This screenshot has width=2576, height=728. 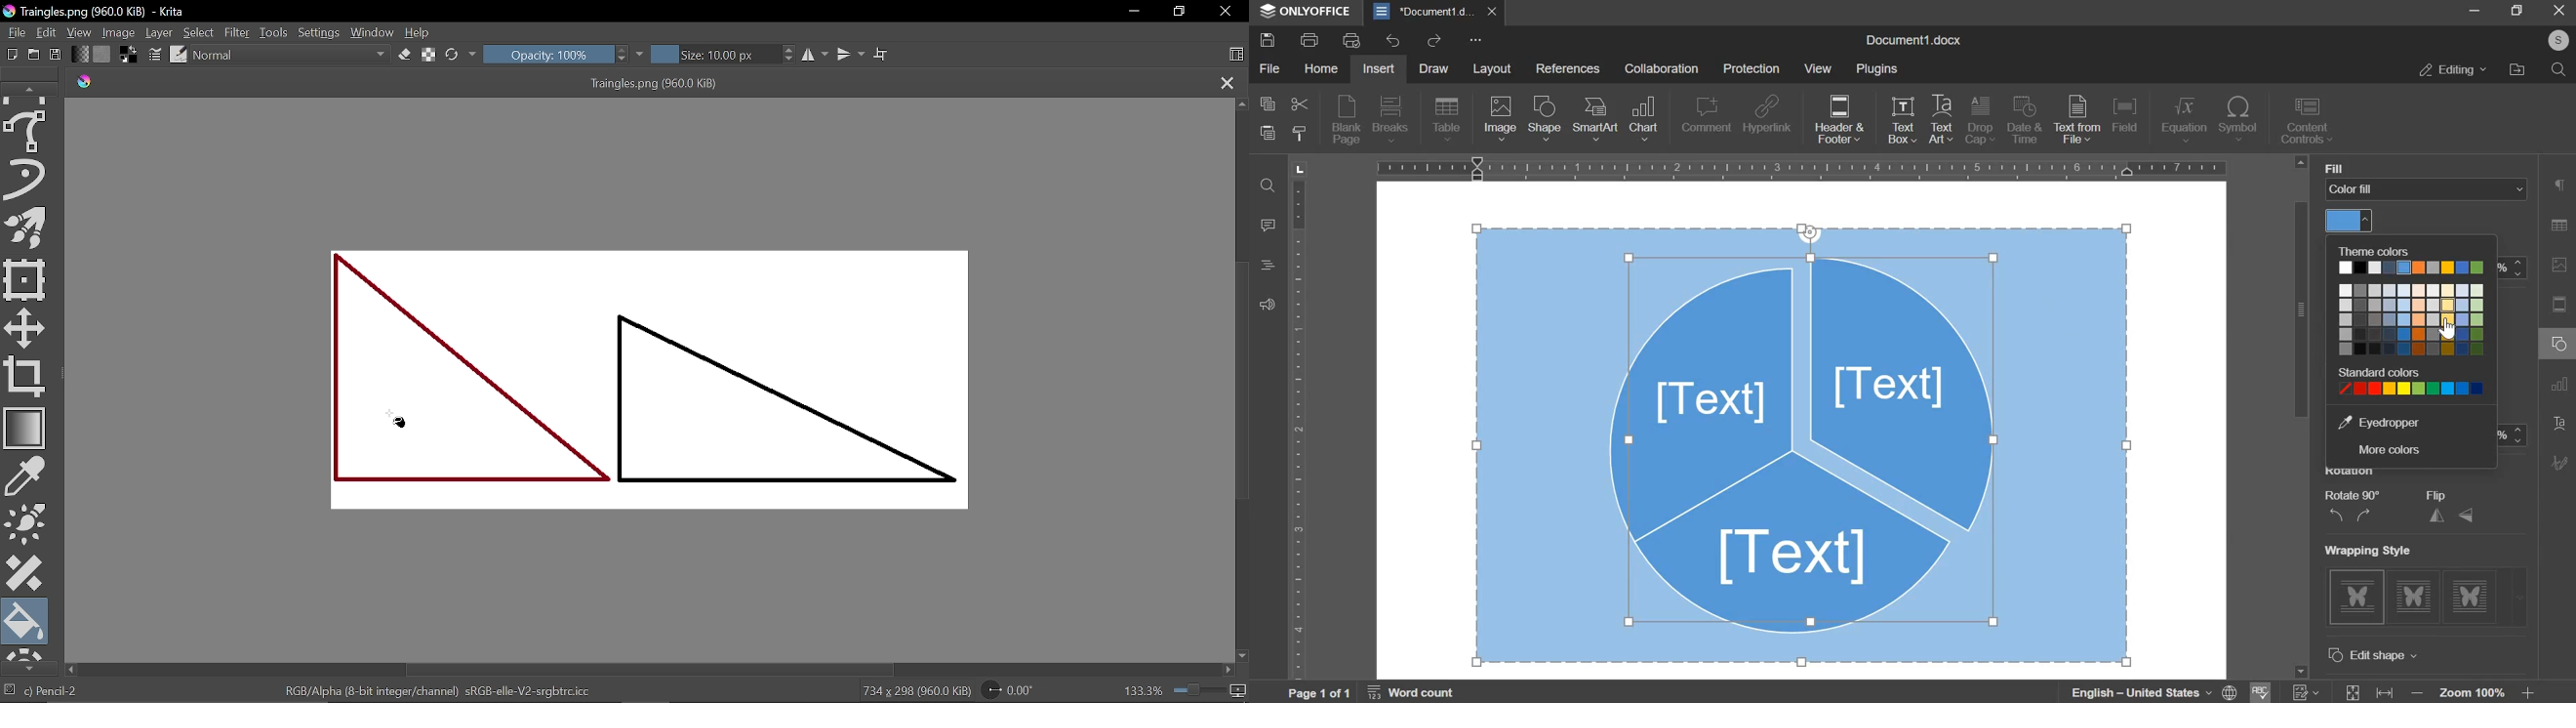 I want to click on Contact support team, so click(x=1268, y=306).